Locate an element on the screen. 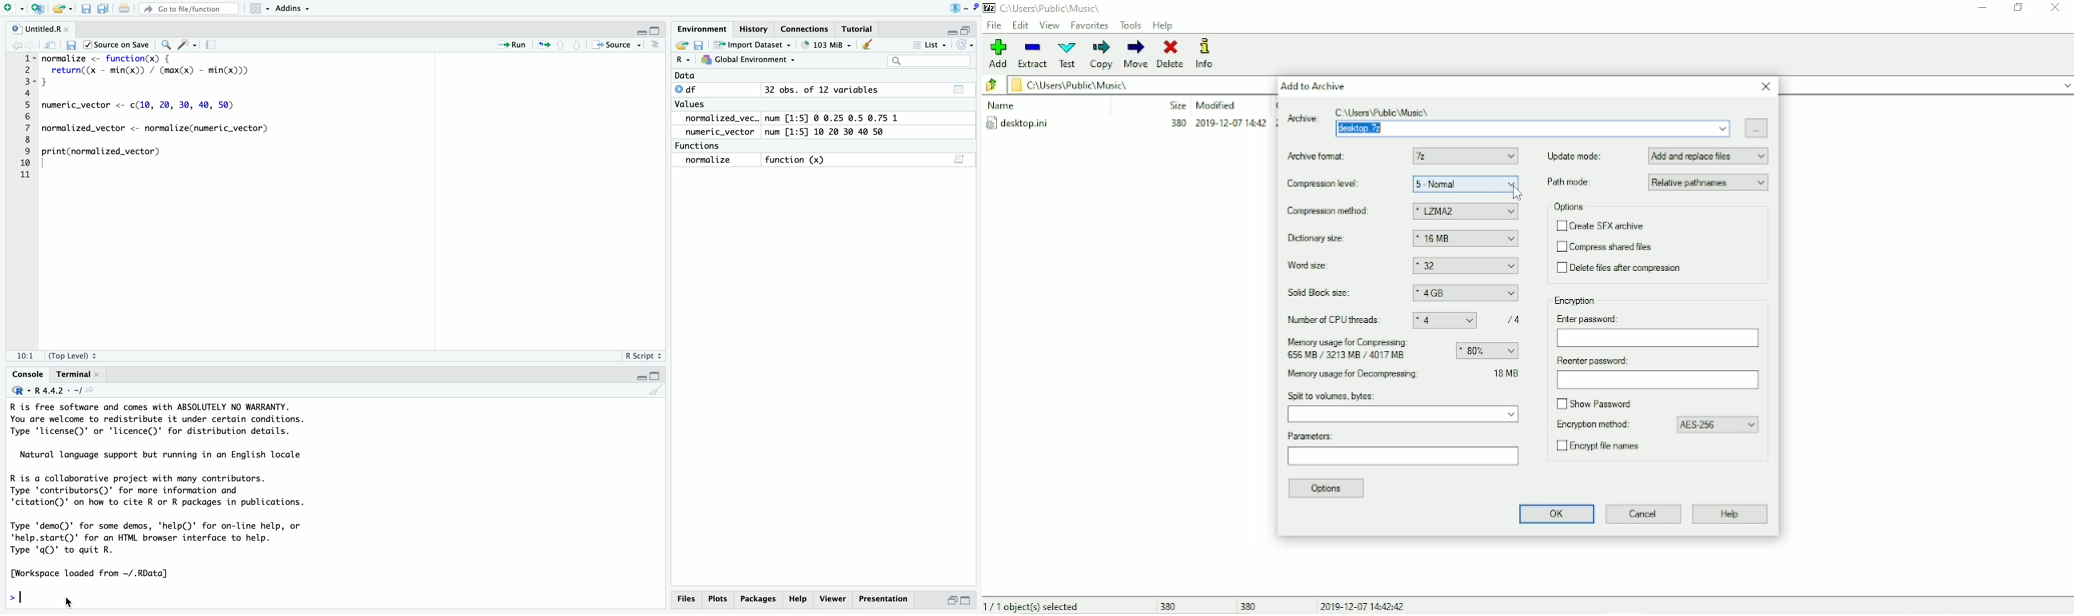  Environment is located at coordinates (703, 28).